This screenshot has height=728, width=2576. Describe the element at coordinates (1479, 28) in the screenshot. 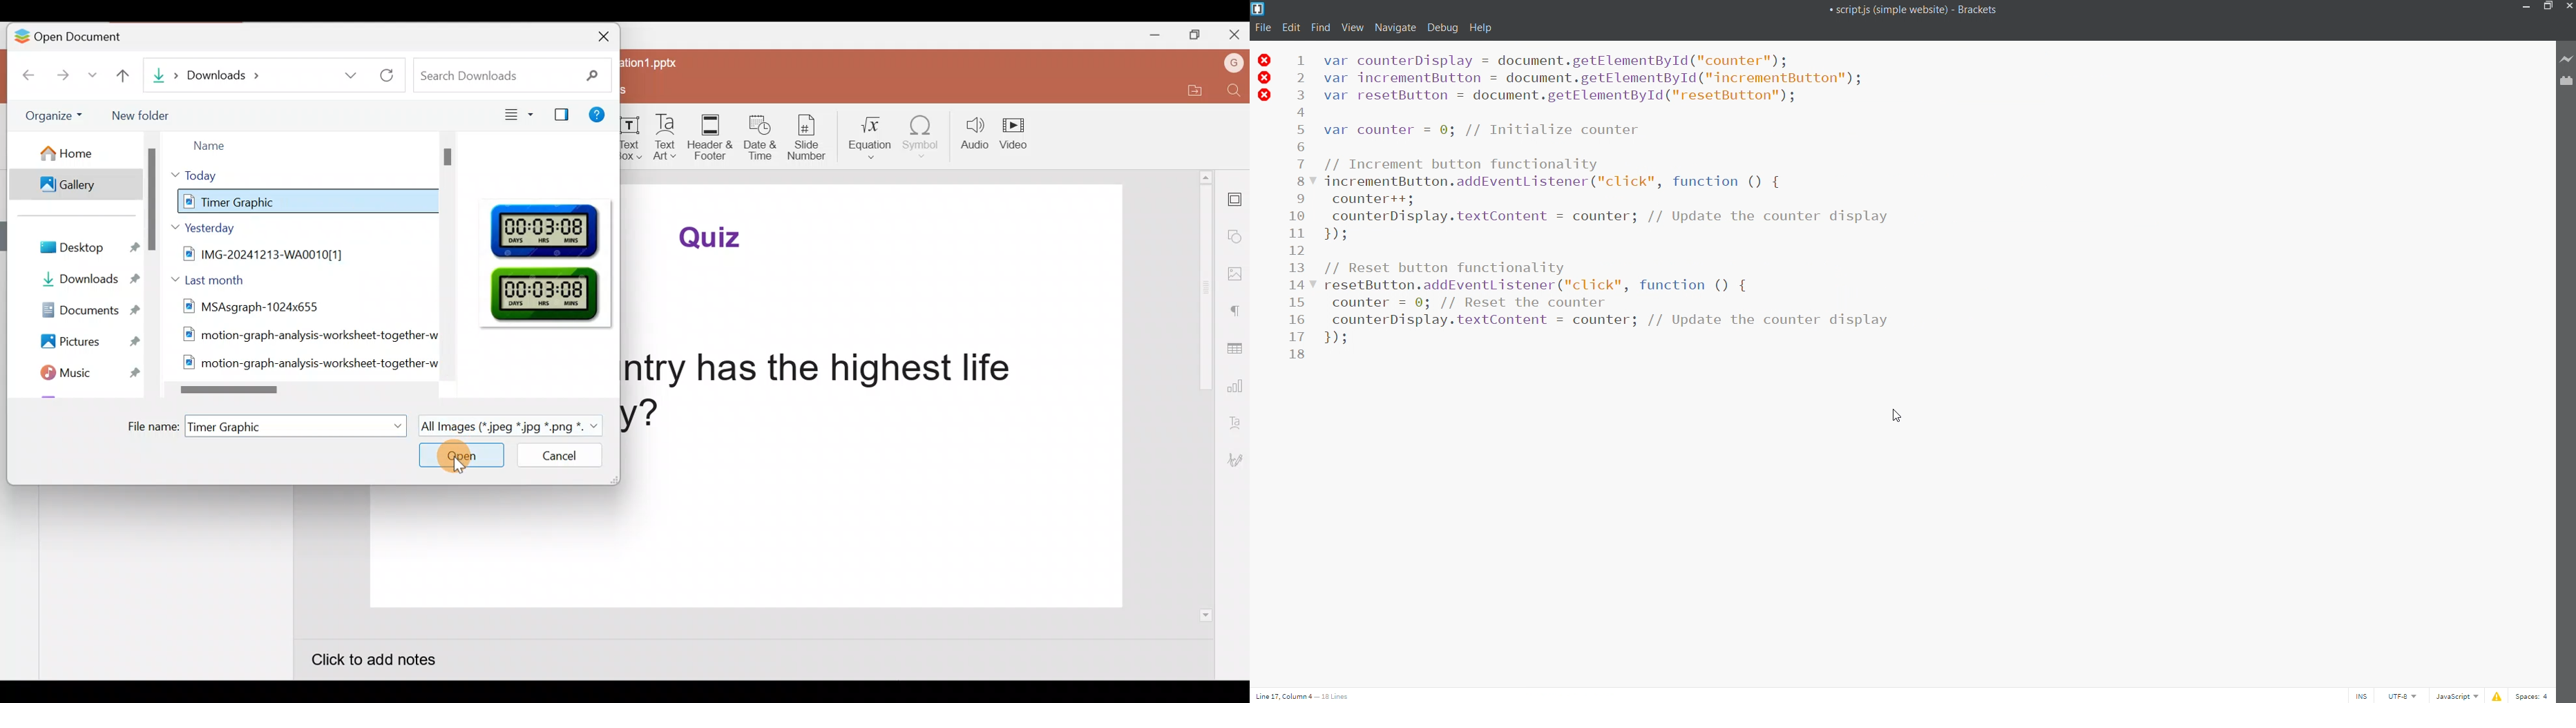

I see `help` at that location.